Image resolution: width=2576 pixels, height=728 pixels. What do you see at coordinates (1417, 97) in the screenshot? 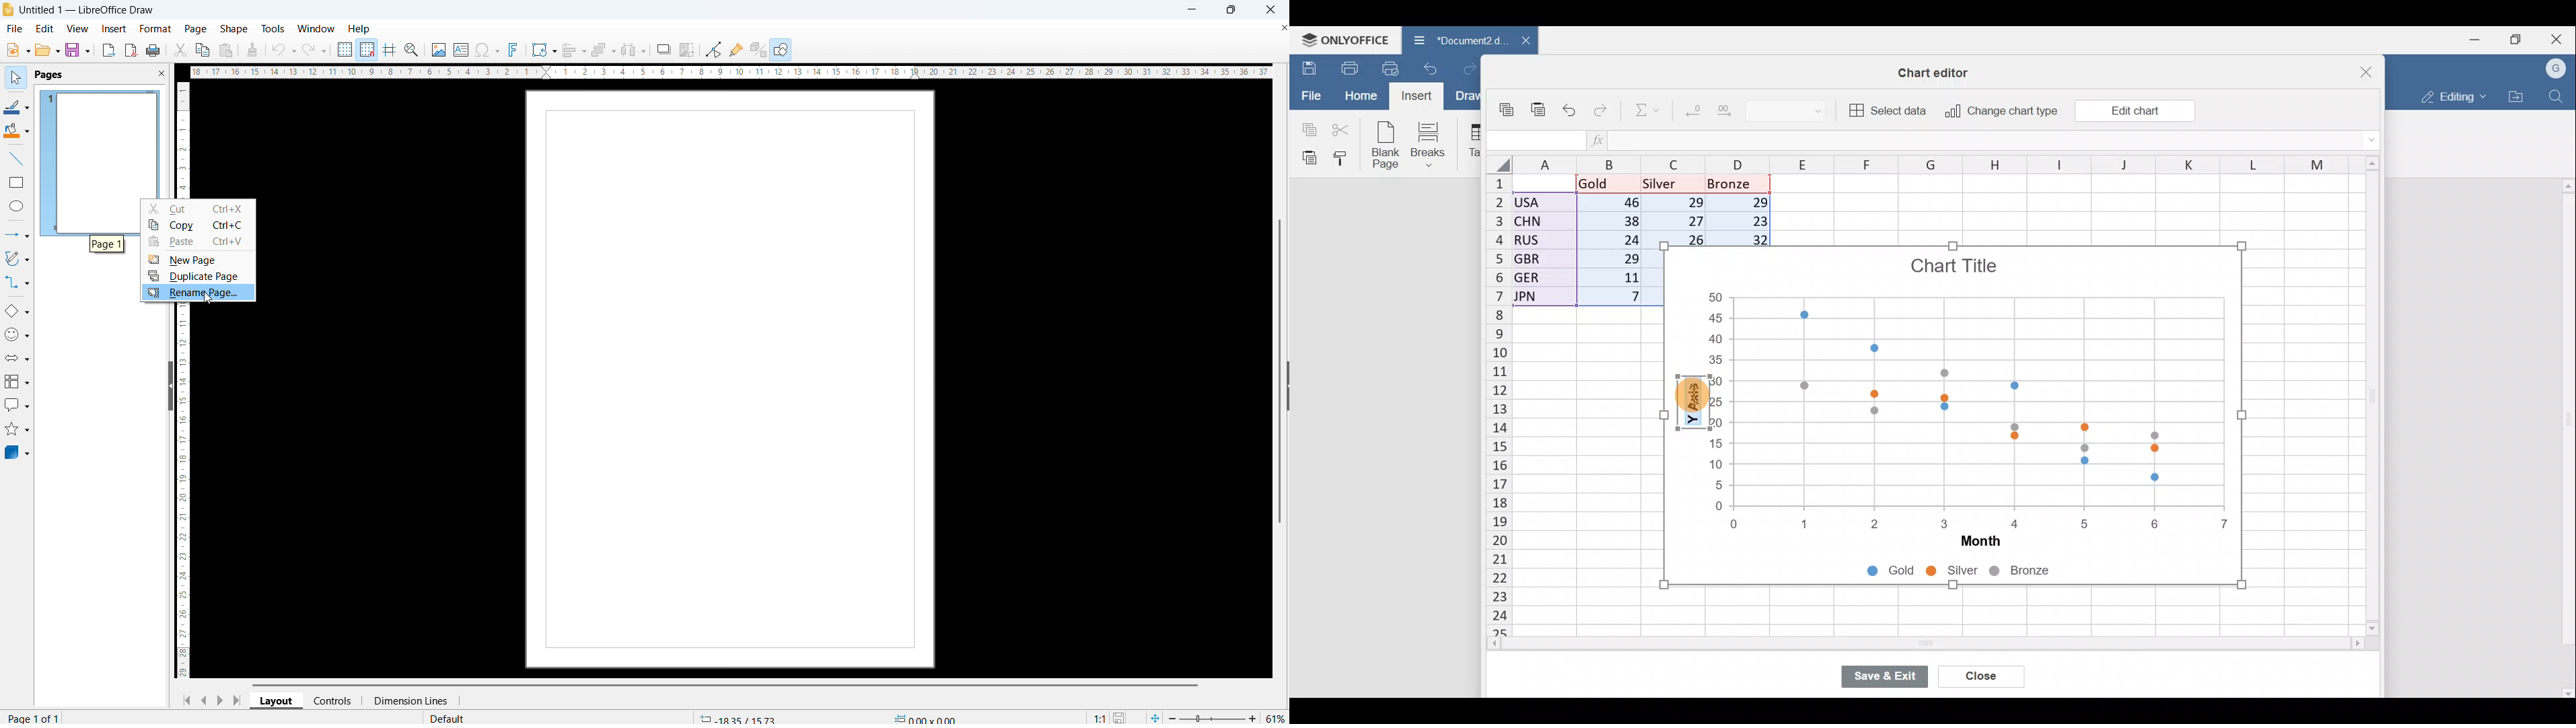
I see `Cursor on Insert` at bounding box center [1417, 97].